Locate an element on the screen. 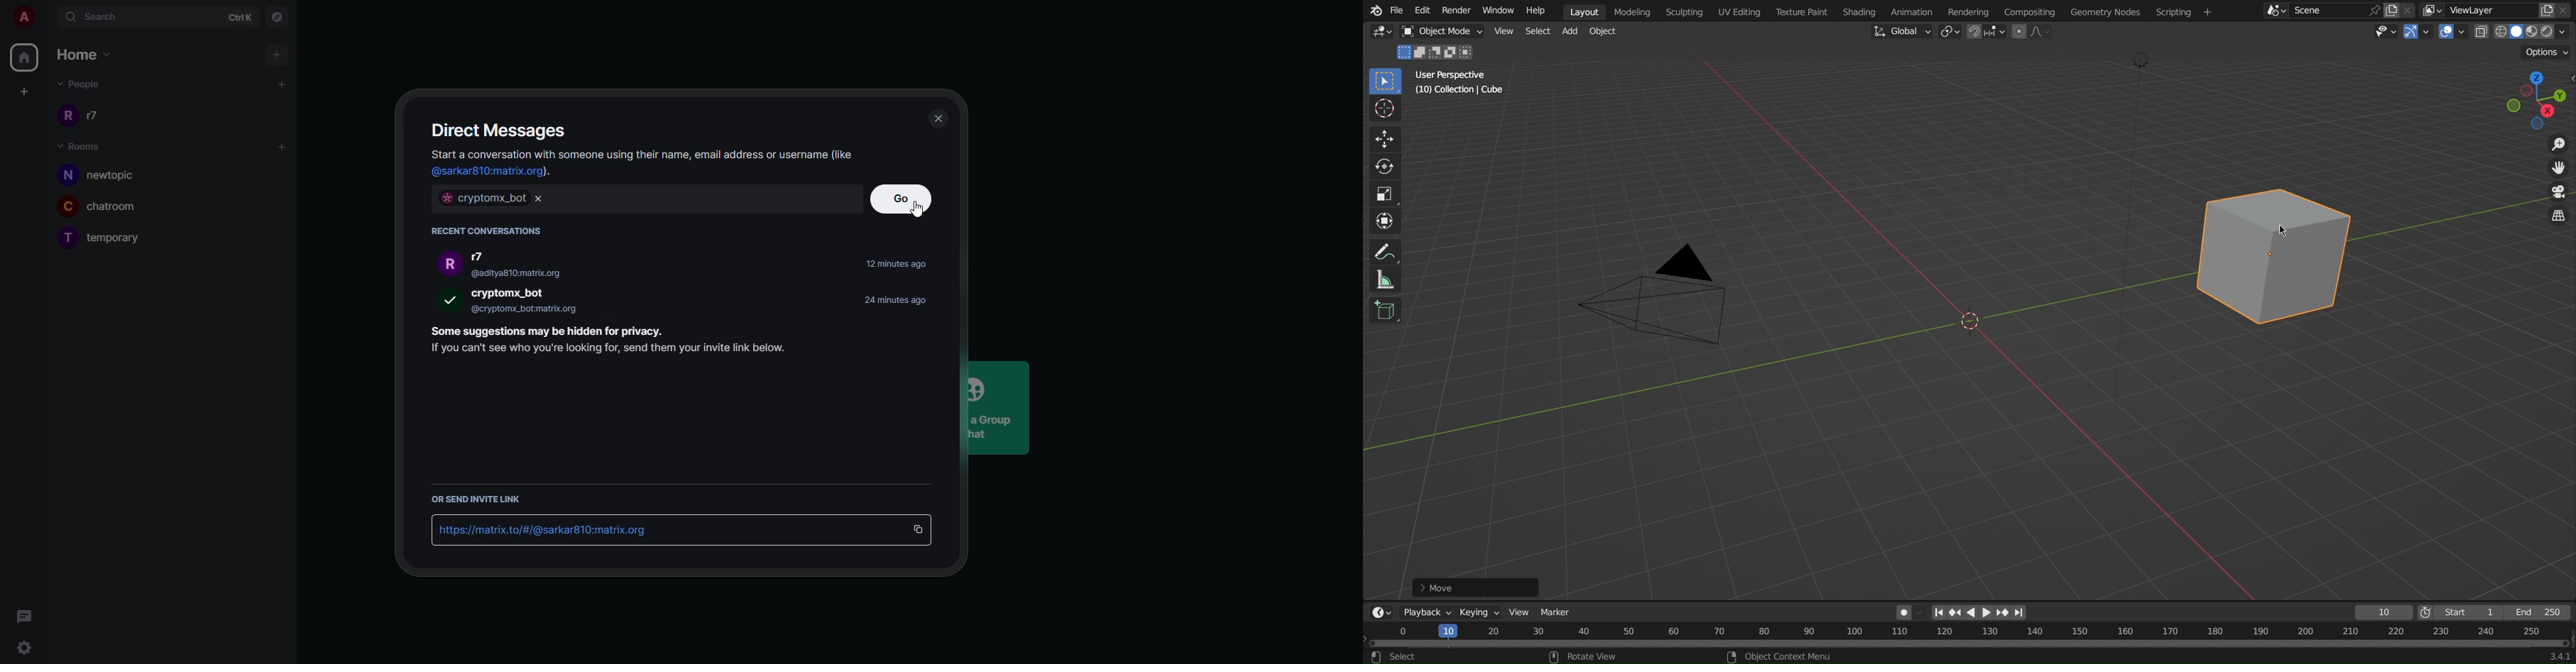 Image resolution: width=2576 pixels, height=672 pixels. recent is located at coordinates (486, 231).